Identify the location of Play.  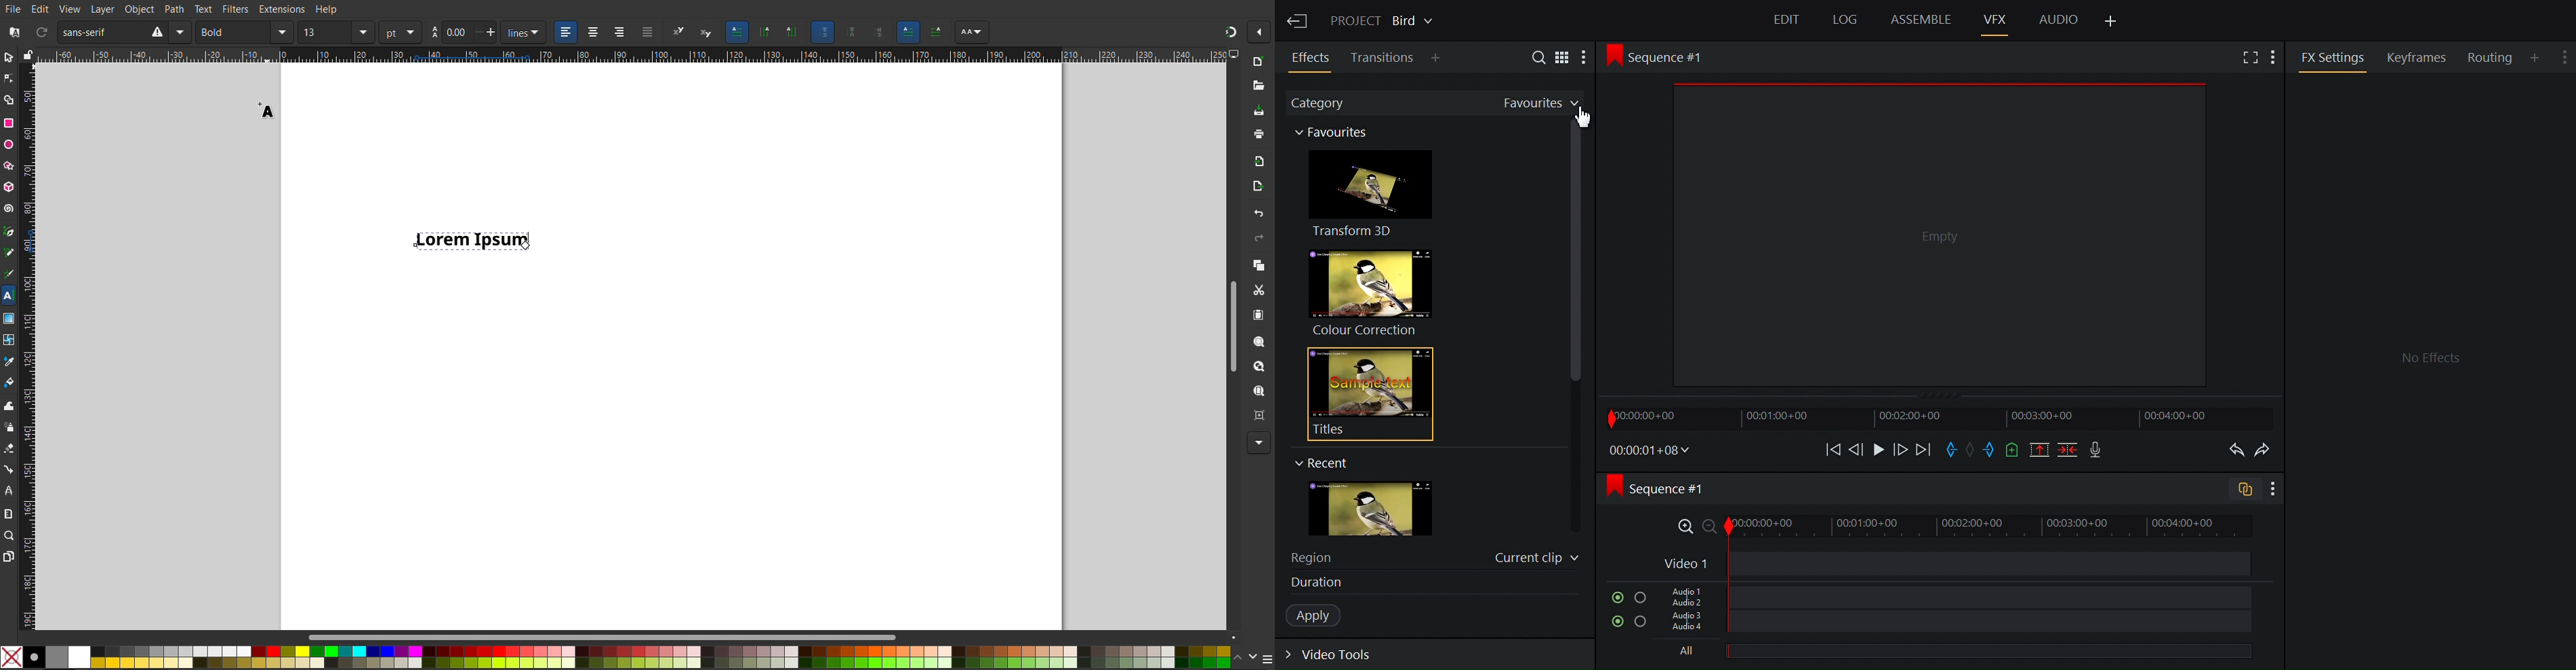
(1878, 449).